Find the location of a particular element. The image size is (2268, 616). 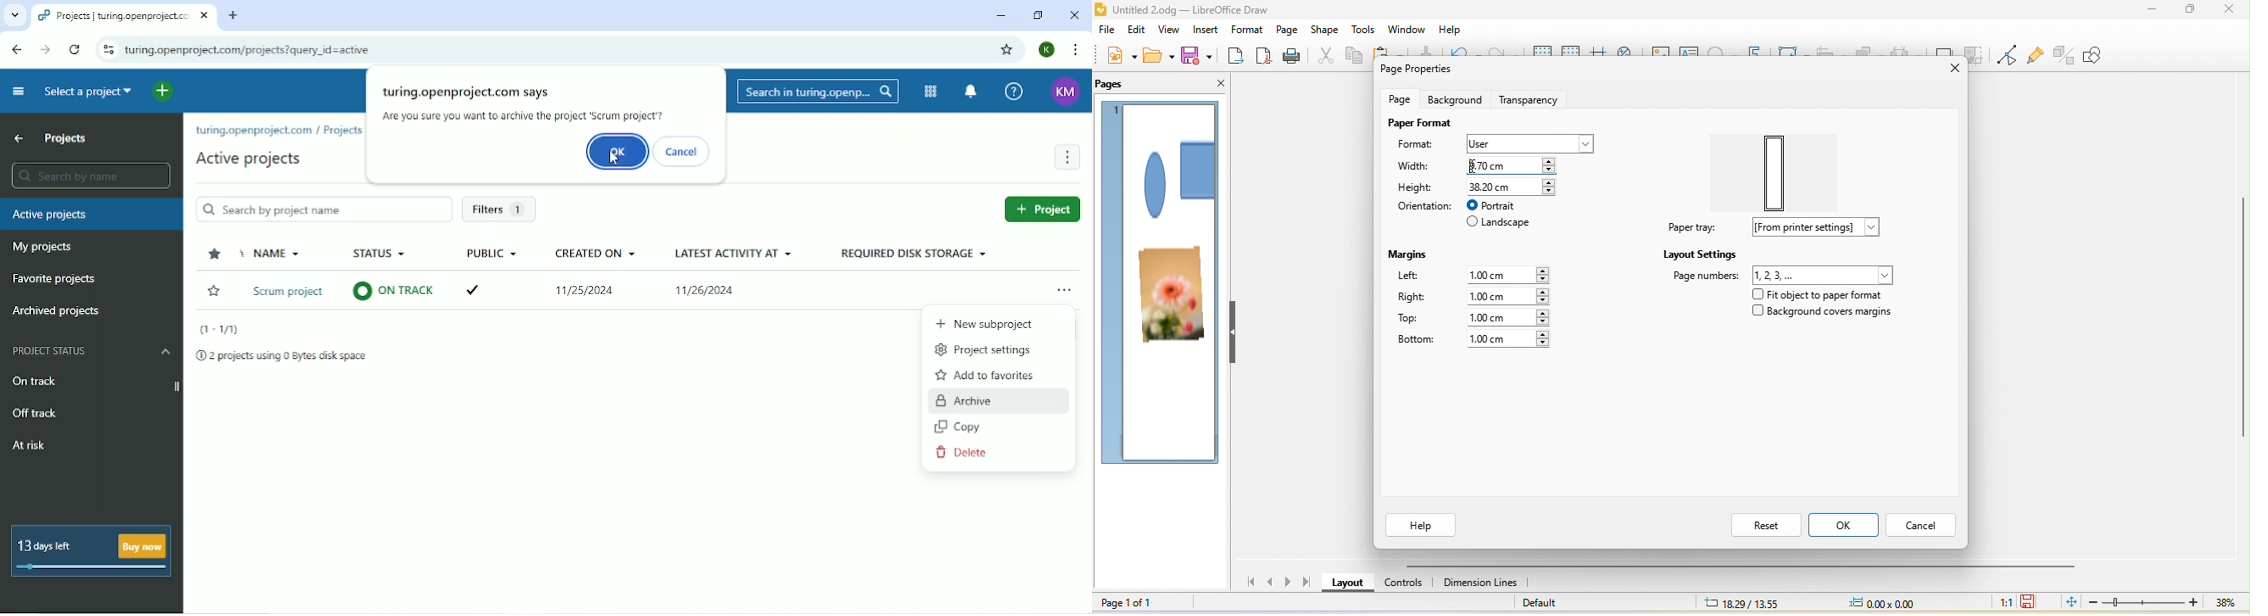

1:1 is located at coordinates (2003, 603).